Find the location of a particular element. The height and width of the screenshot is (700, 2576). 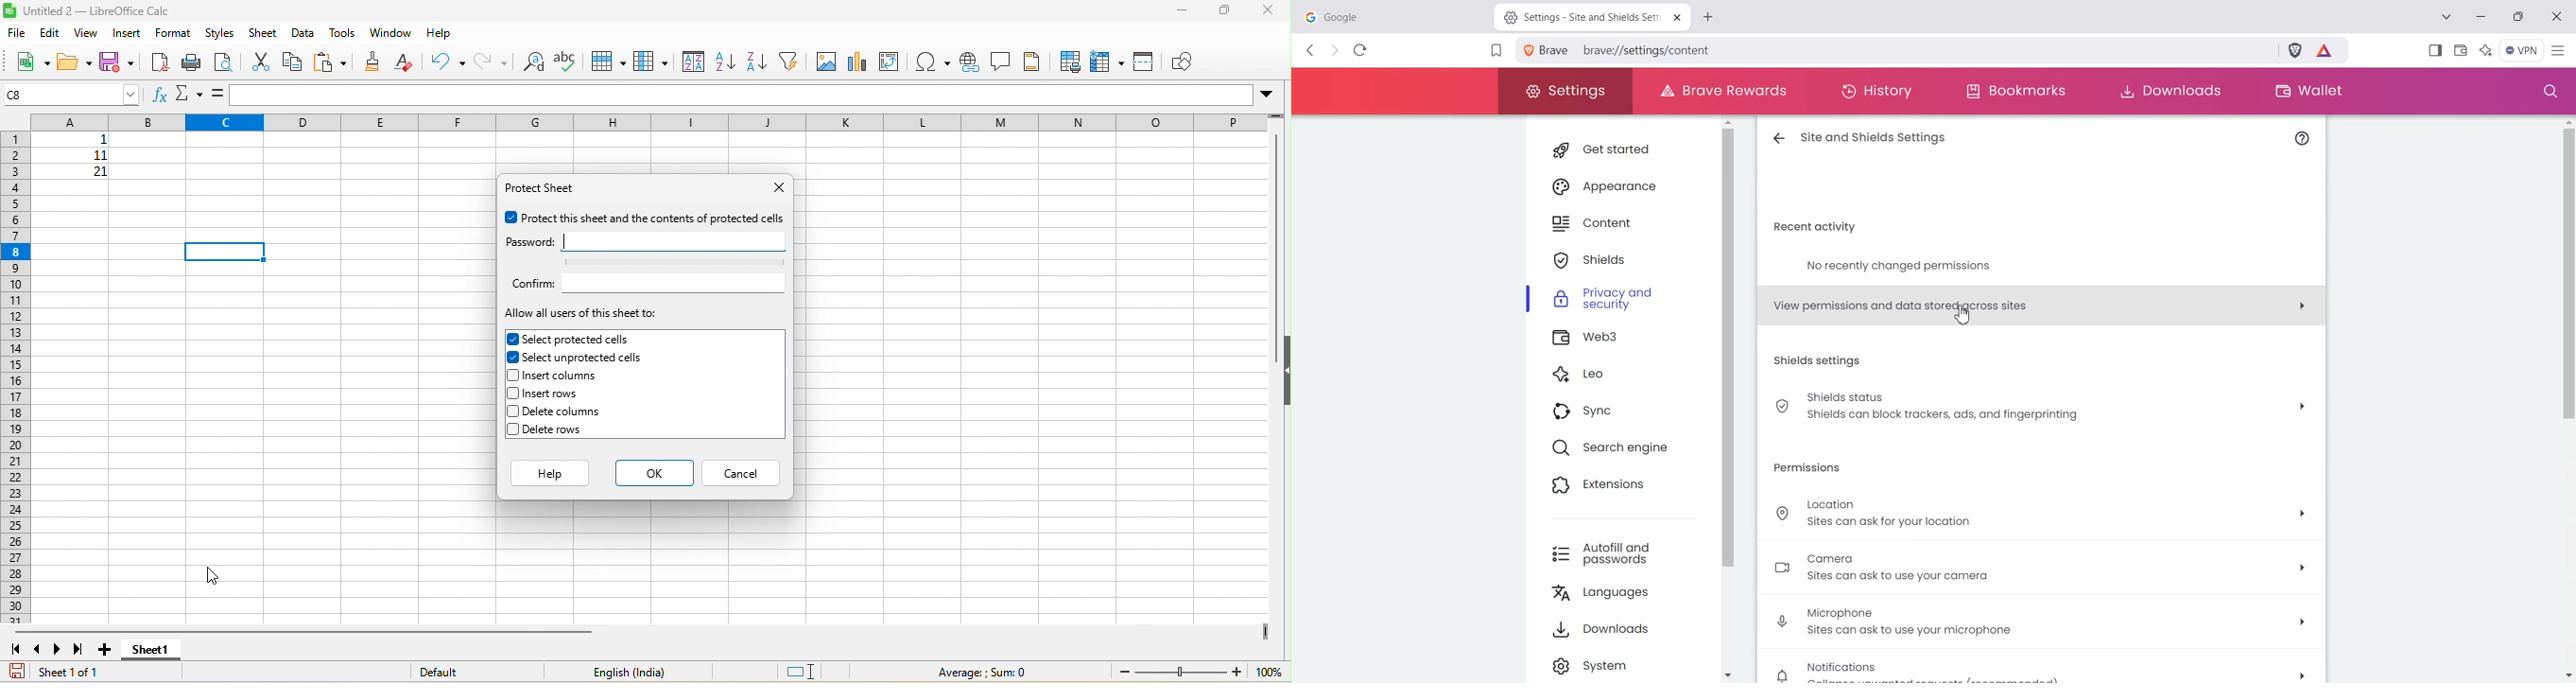

help is located at coordinates (445, 33).